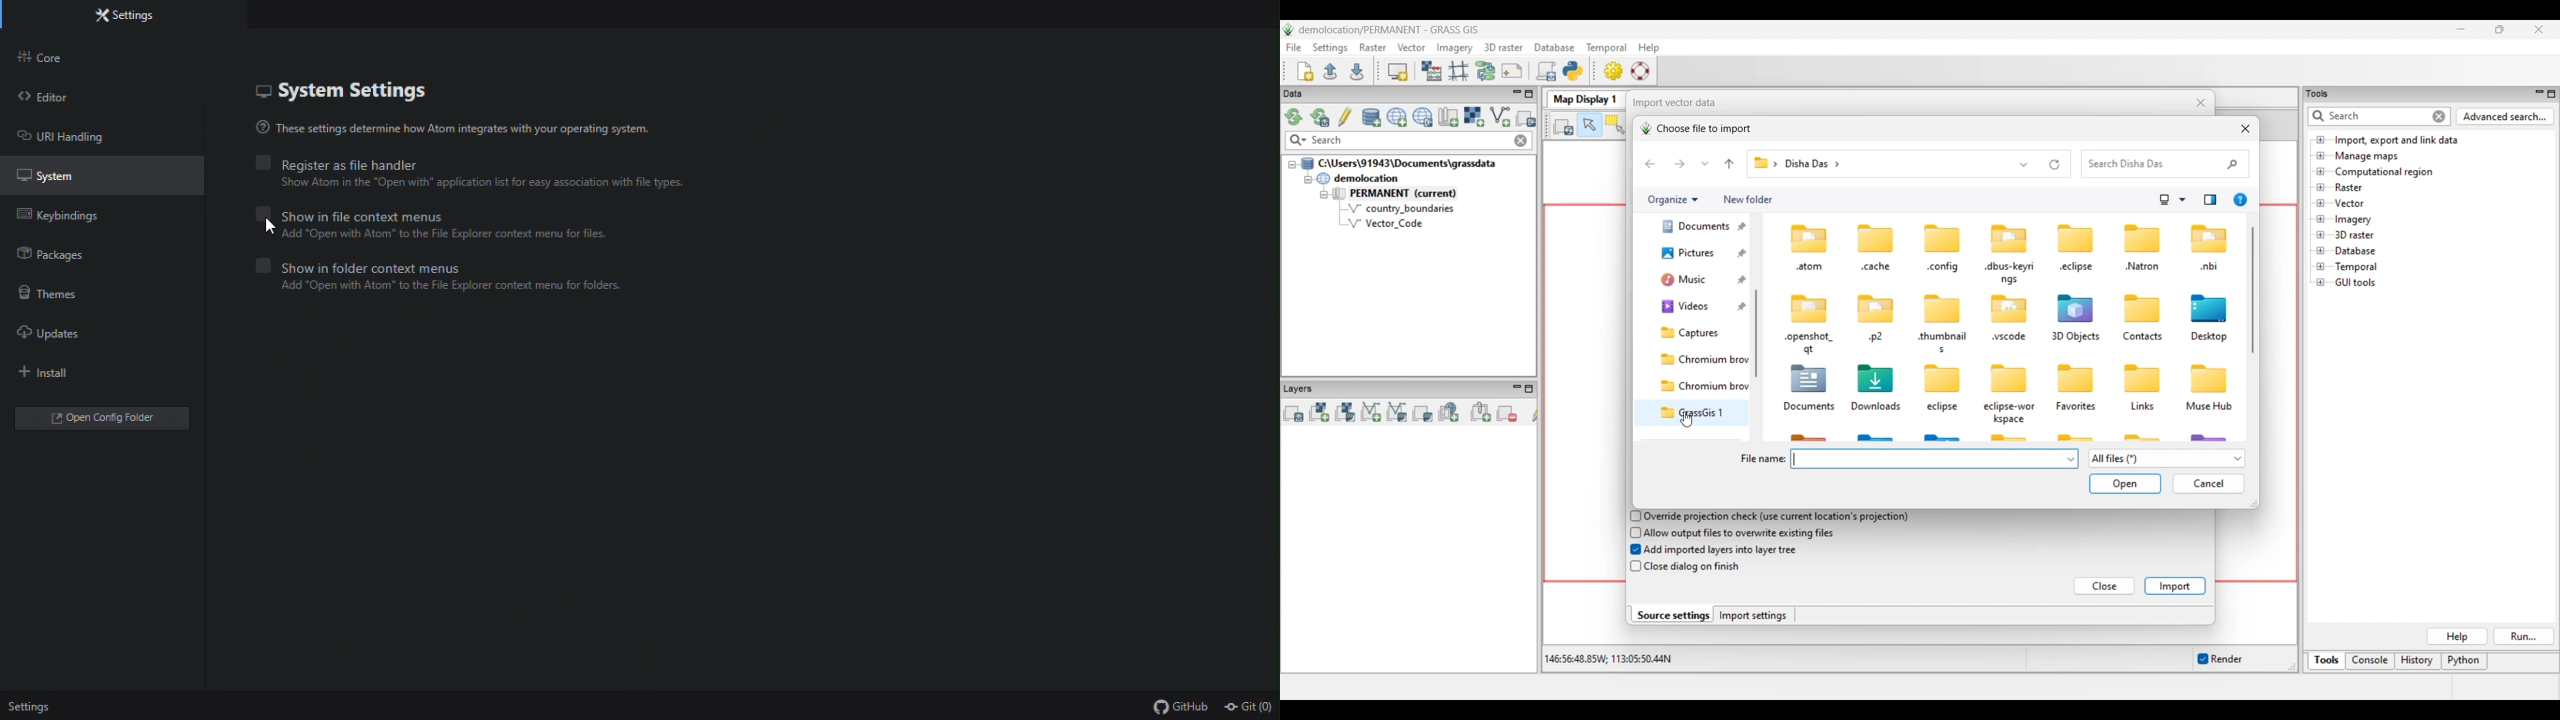 This screenshot has width=2576, height=728. Describe the element at coordinates (337, 161) in the screenshot. I see `Register as file handler` at that location.